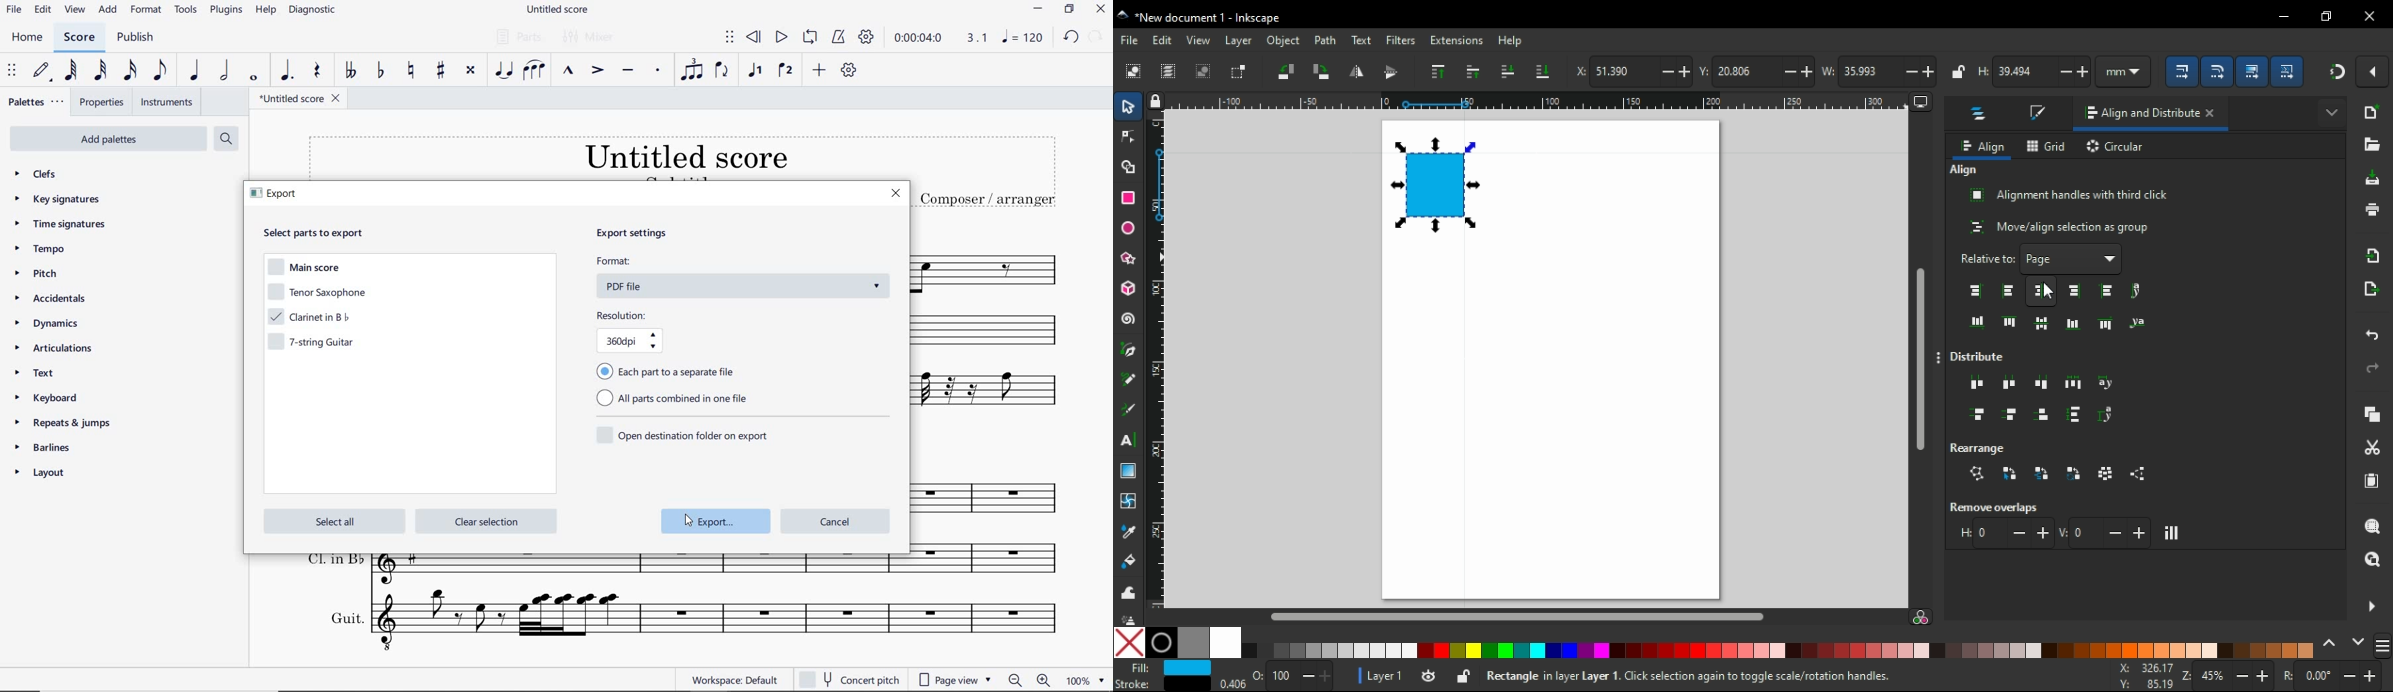 The height and width of the screenshot is (700, 2408). Describe the element at coordinates (1133, 72) in the screenshot. I see `select all` at that location.